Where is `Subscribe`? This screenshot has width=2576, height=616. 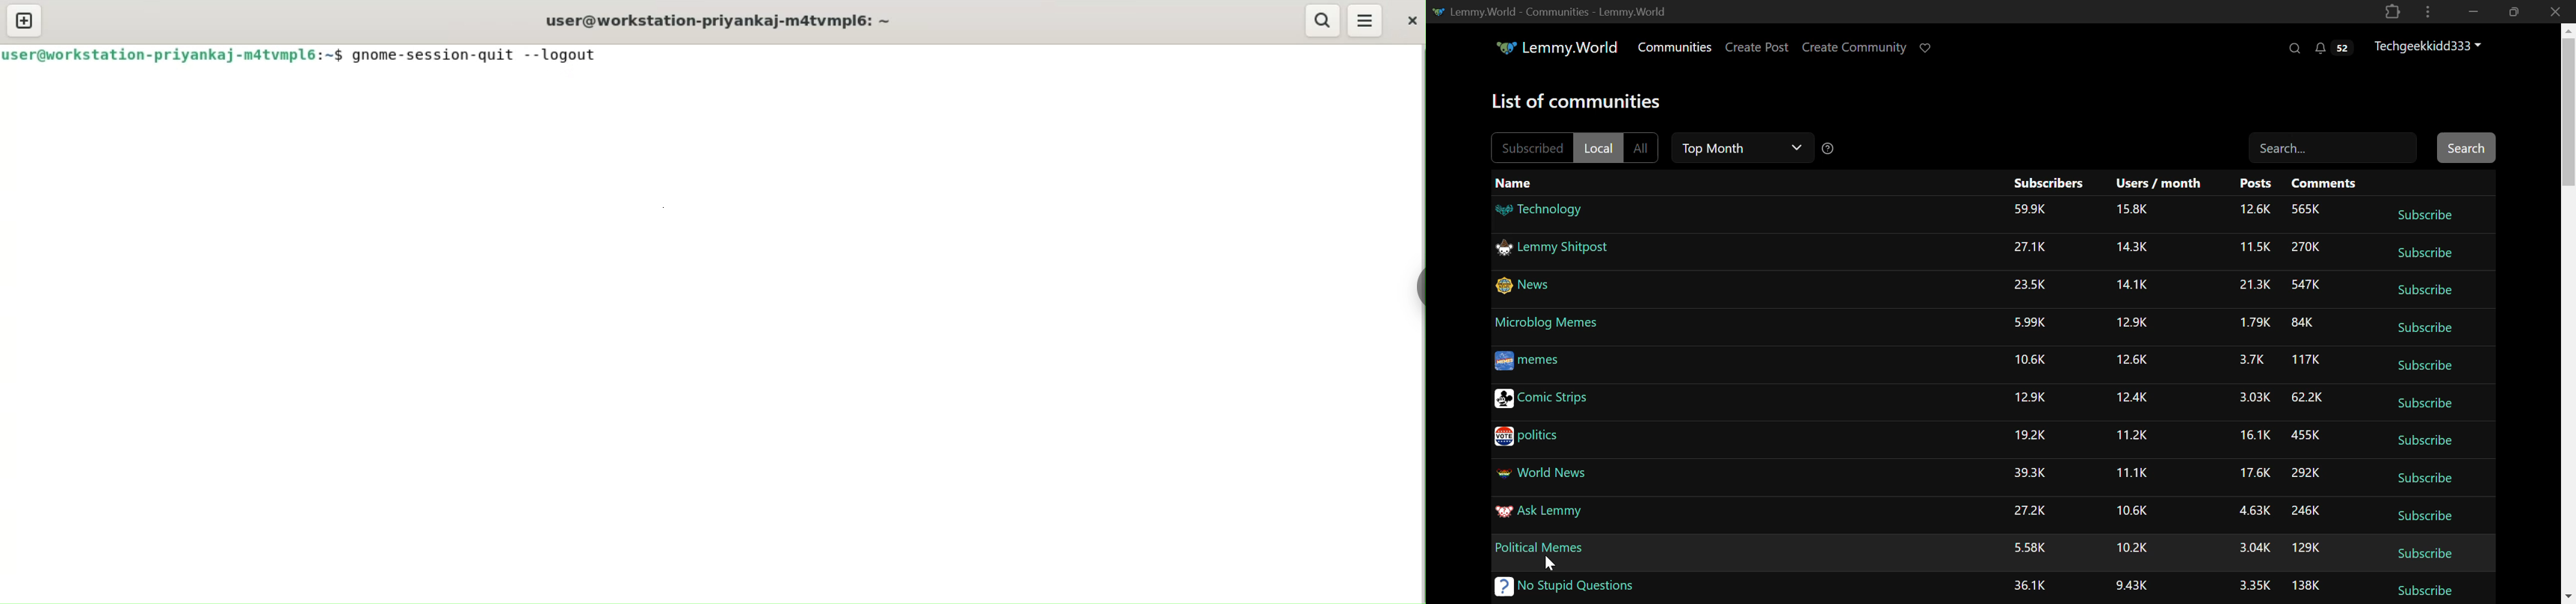 Subscribe is located at coordinates (2426, 213).